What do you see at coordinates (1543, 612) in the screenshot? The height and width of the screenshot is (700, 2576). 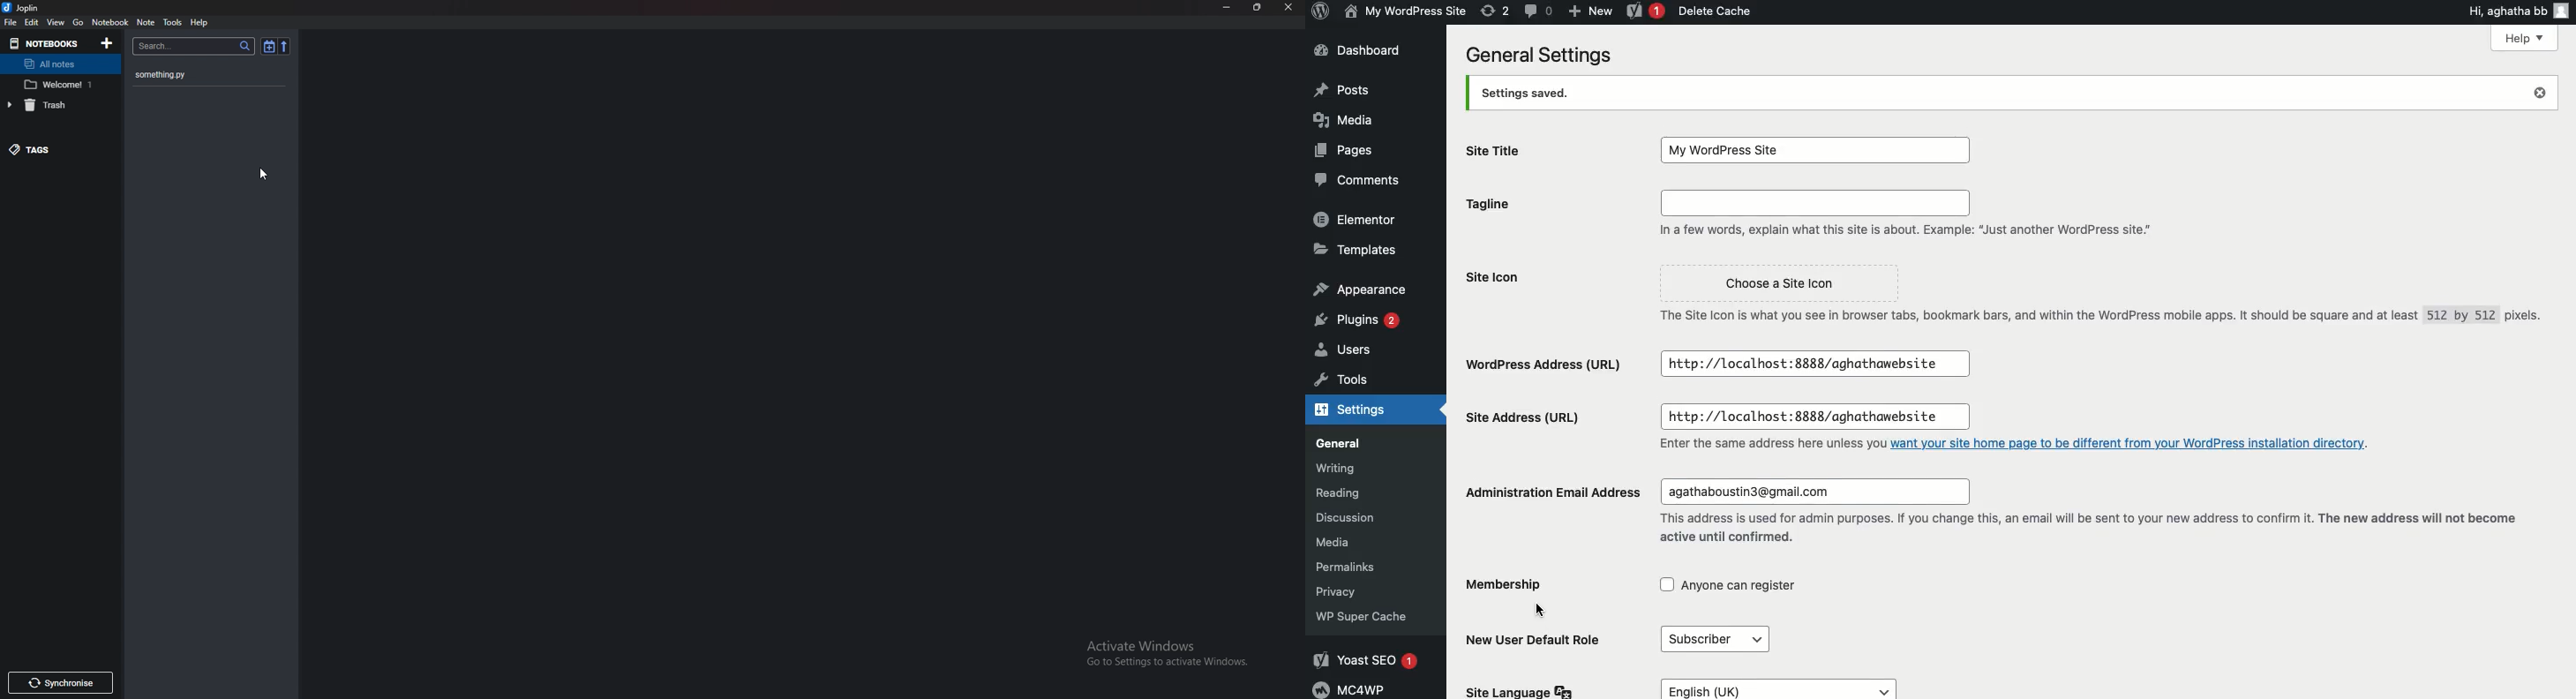 I see `Cursor` at bounding box center [1543, 612].